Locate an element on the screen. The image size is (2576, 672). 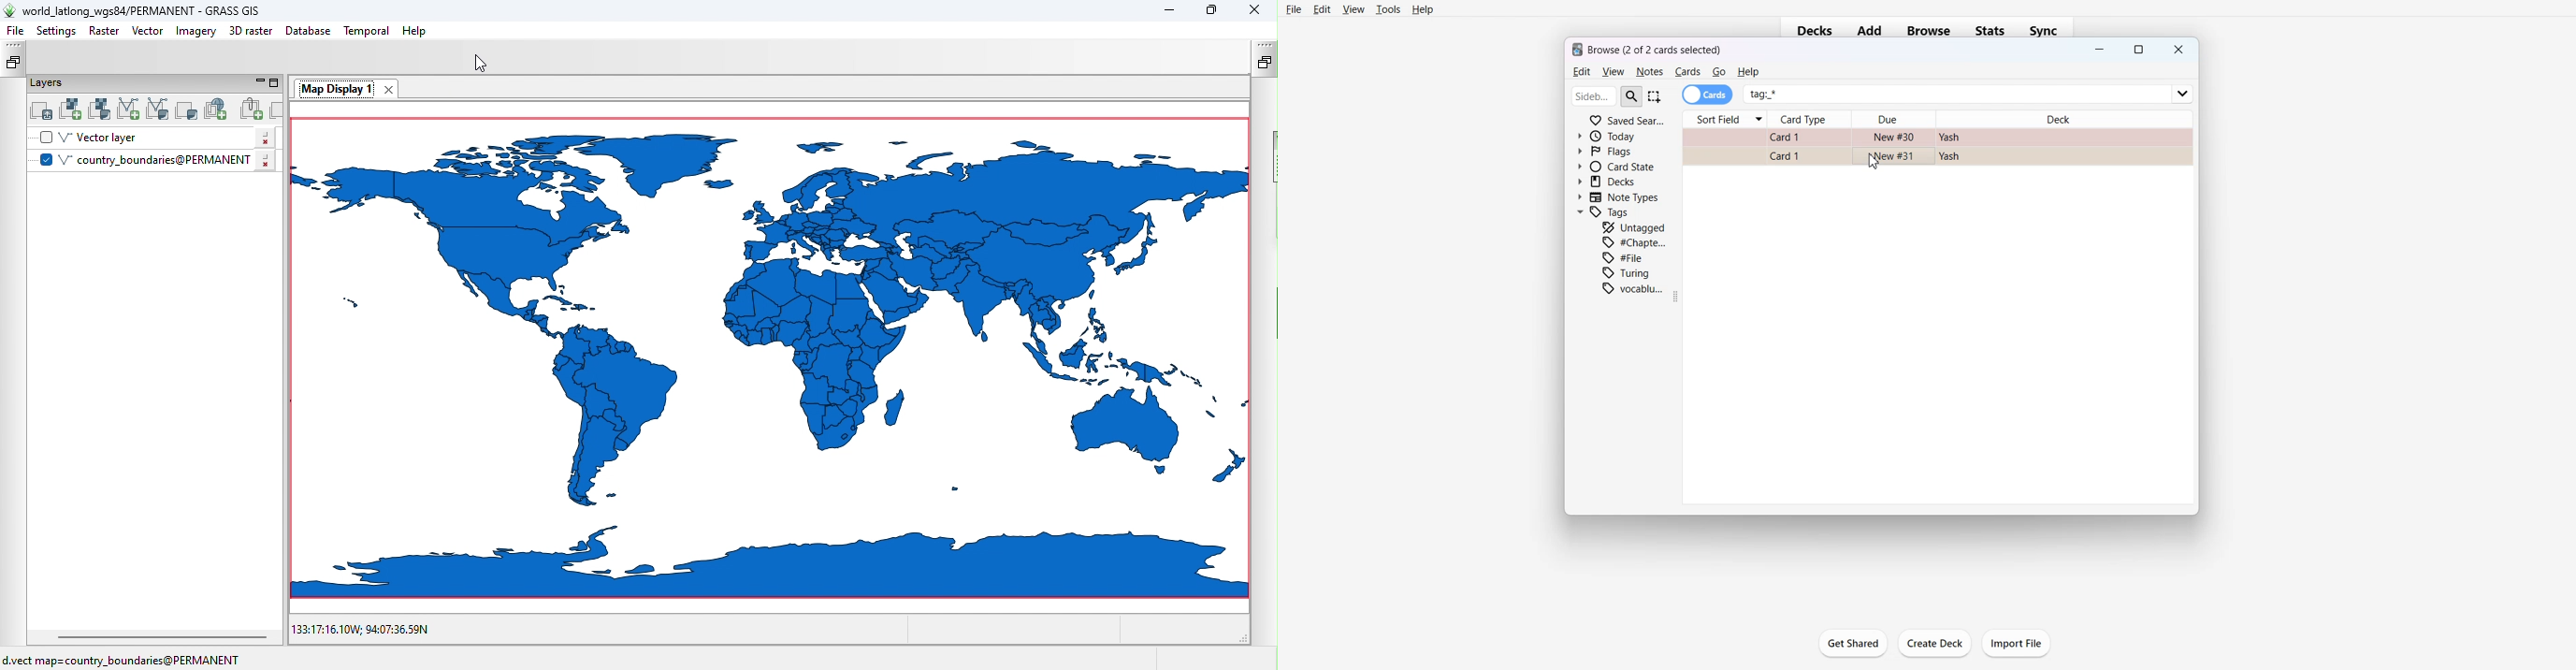
View is located at coordinates (1613, 72).